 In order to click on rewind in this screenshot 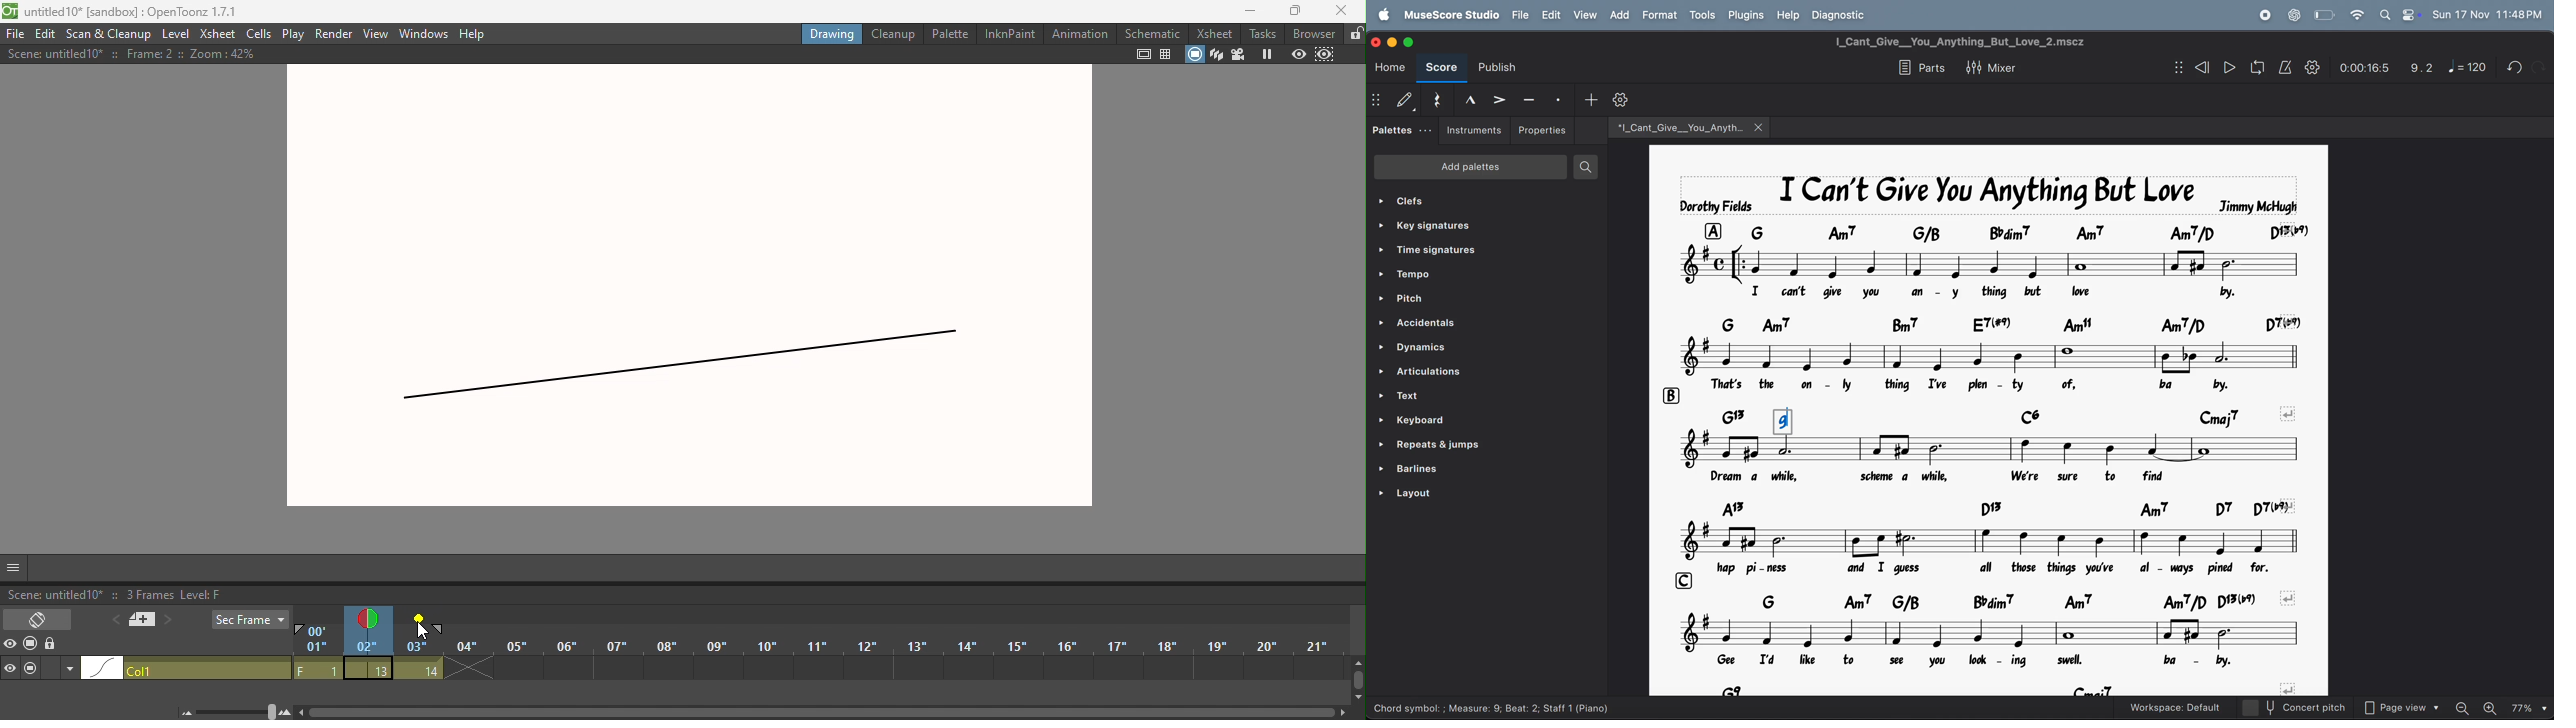, I will do `click(2192, 67)`.